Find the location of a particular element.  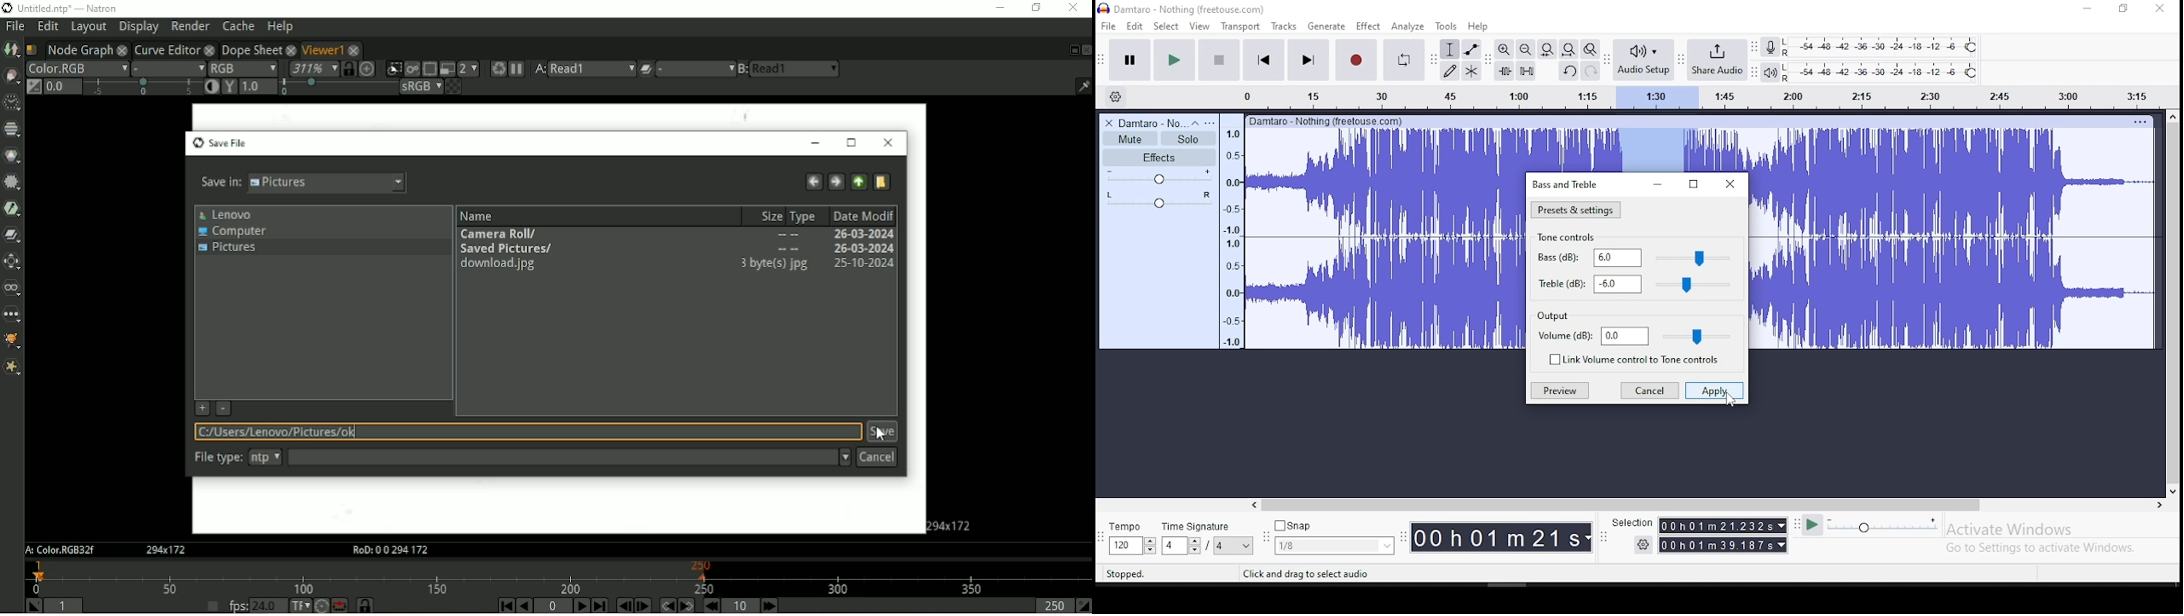

help is located at coordinates (1478, 27).